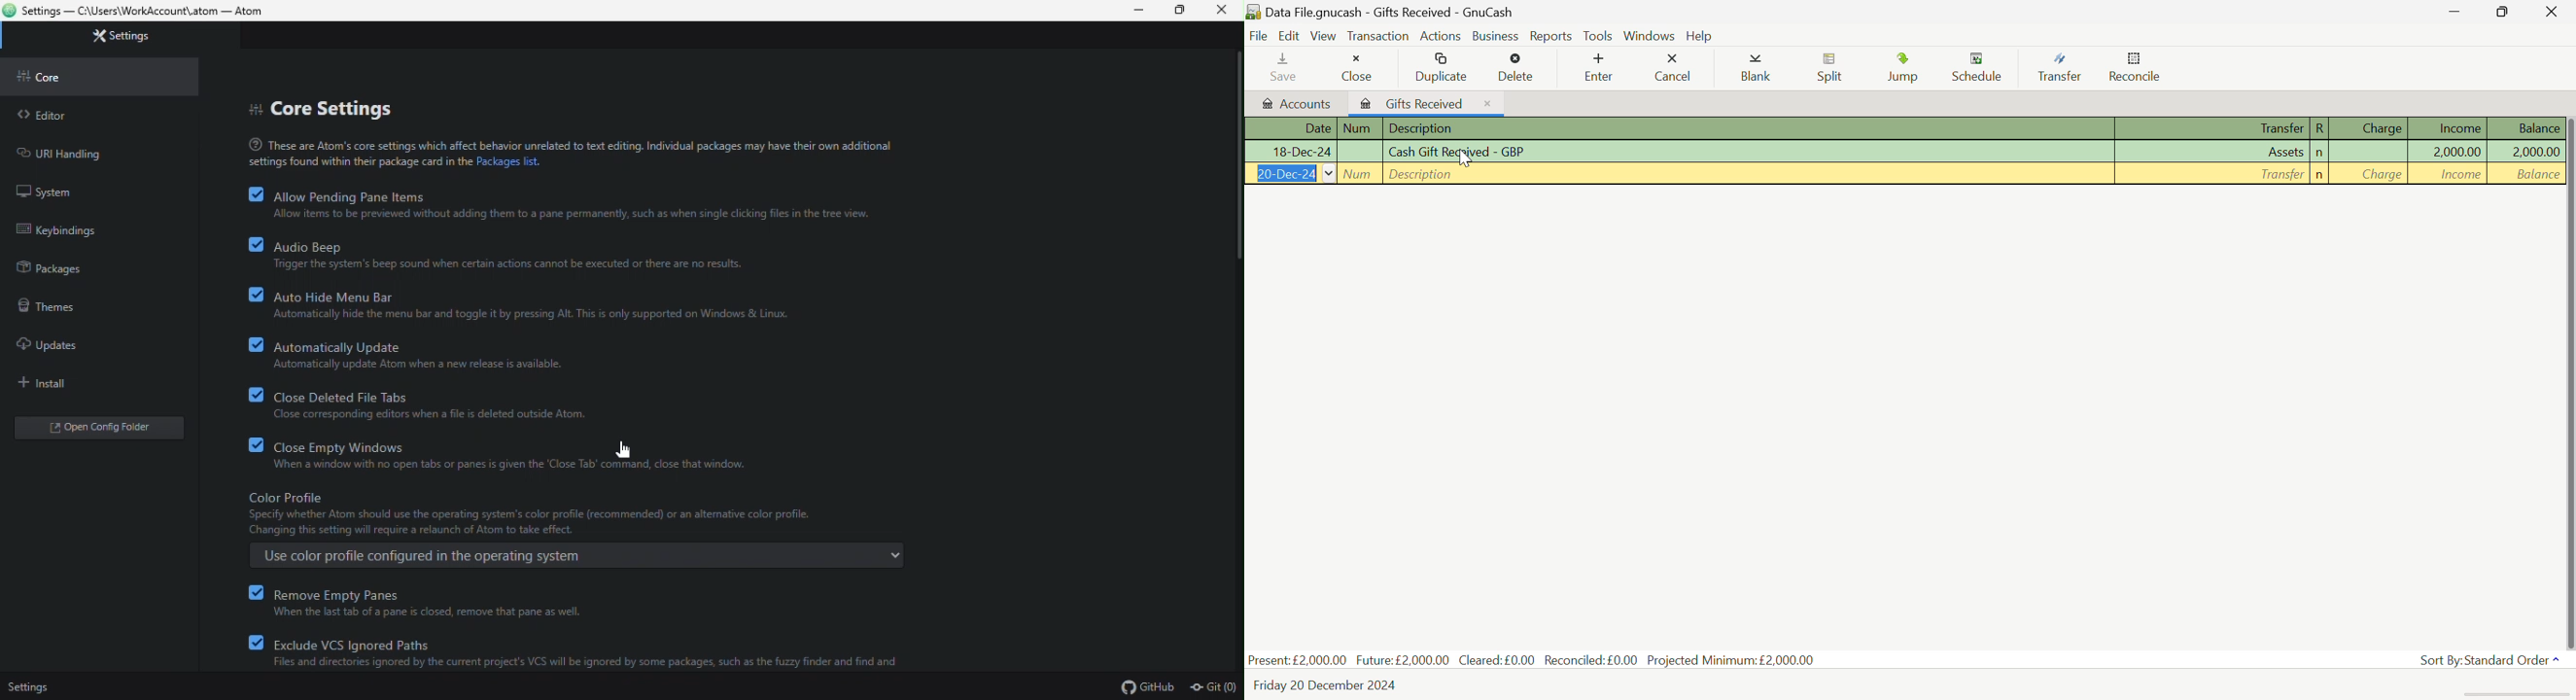 Image resolution: width=2576 pixels, height=700 pixels. I want to click on Scroll Bar, so click(2568, 378).